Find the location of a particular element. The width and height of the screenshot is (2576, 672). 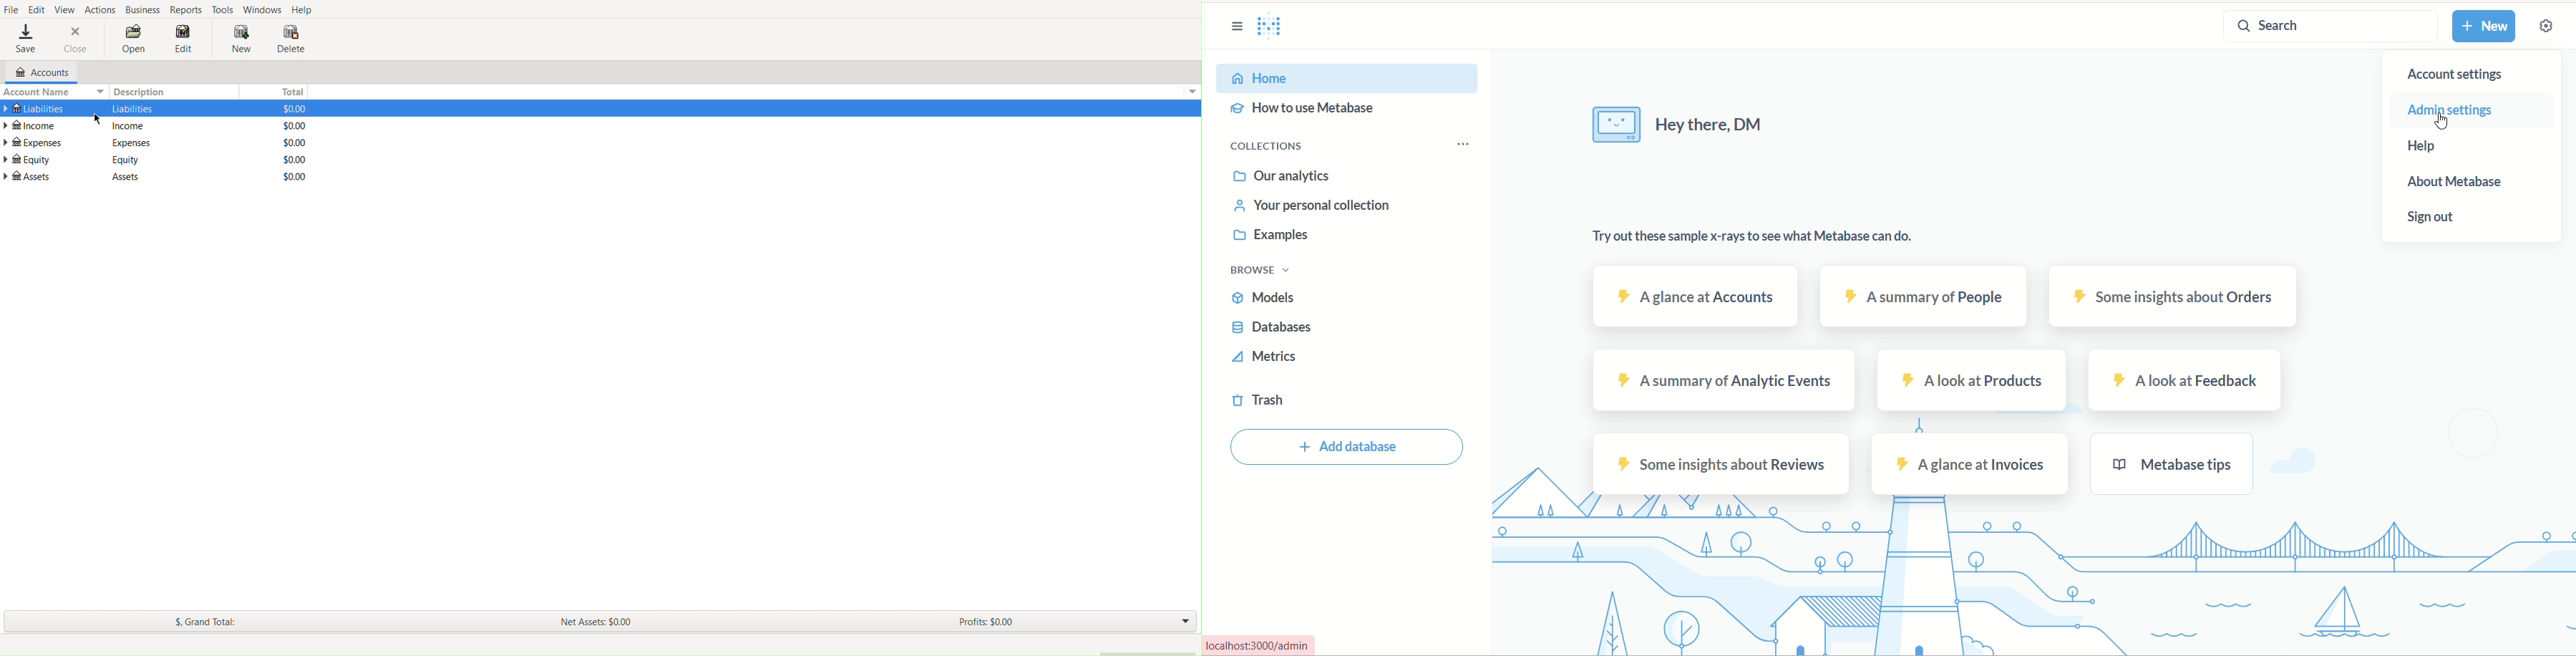

metabase is located at coordinates (2172, 463).